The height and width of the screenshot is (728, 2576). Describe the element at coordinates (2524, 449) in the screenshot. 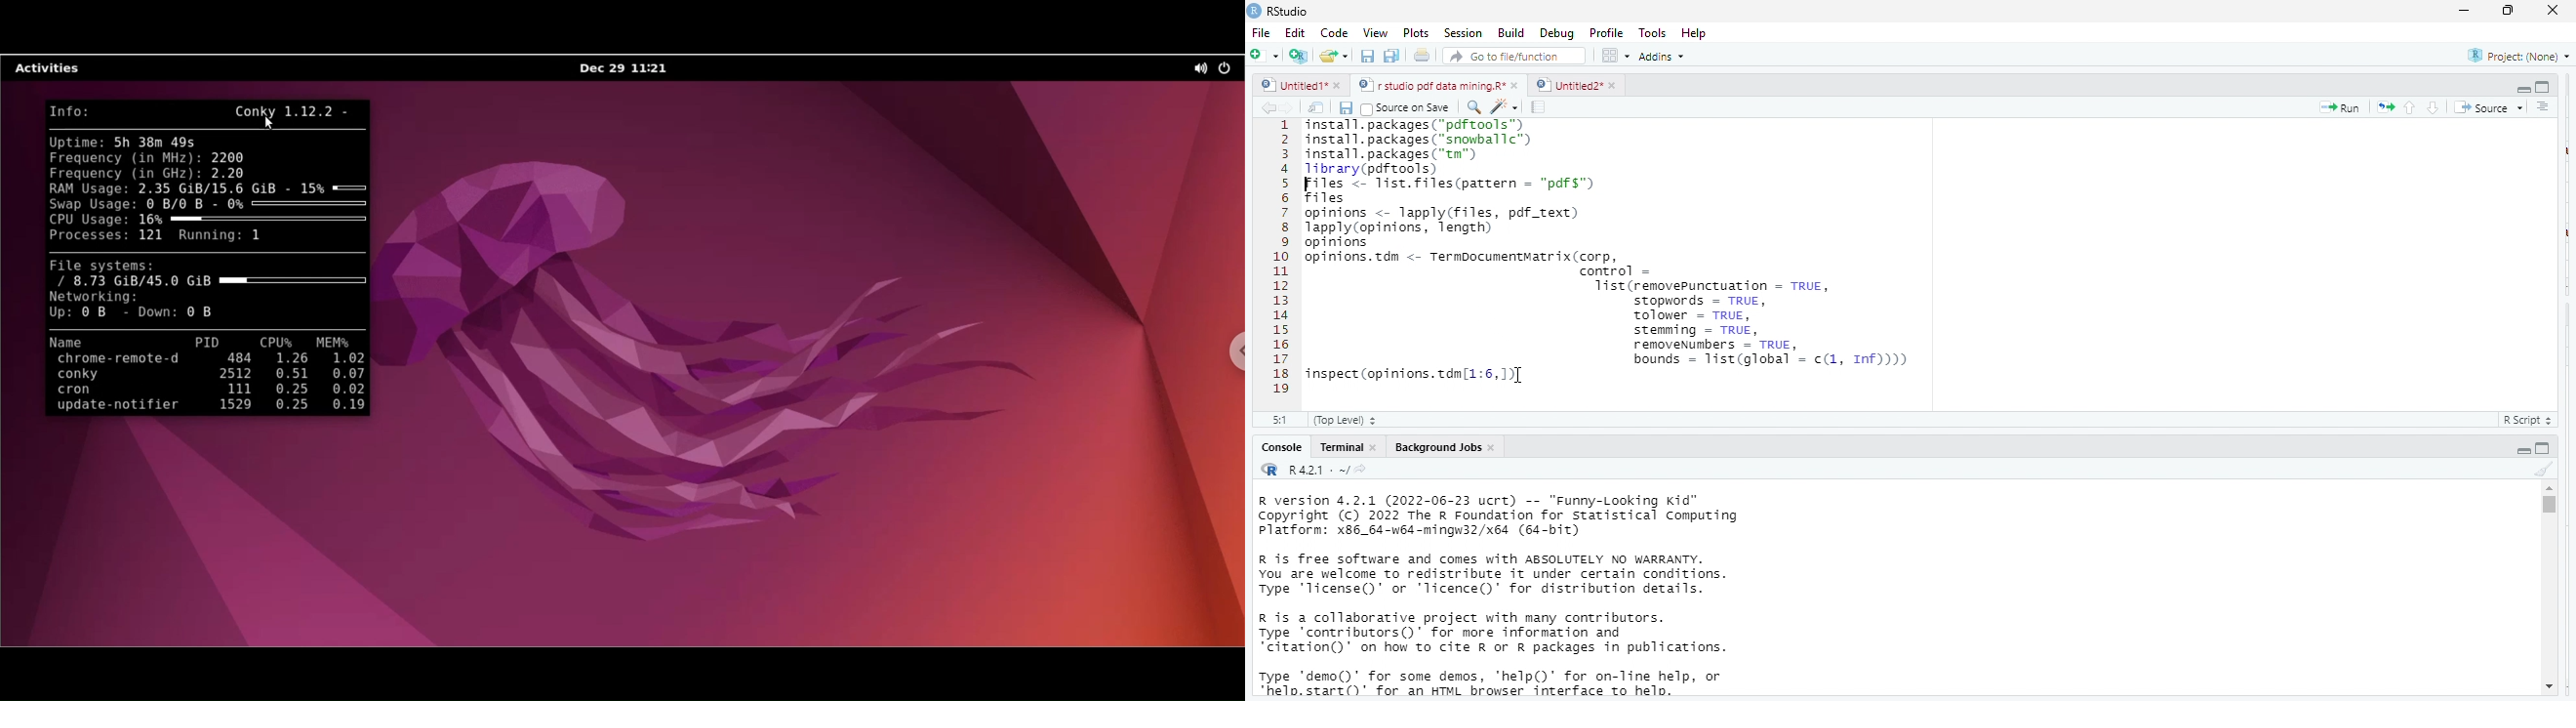

I see `hide r script` at that location.